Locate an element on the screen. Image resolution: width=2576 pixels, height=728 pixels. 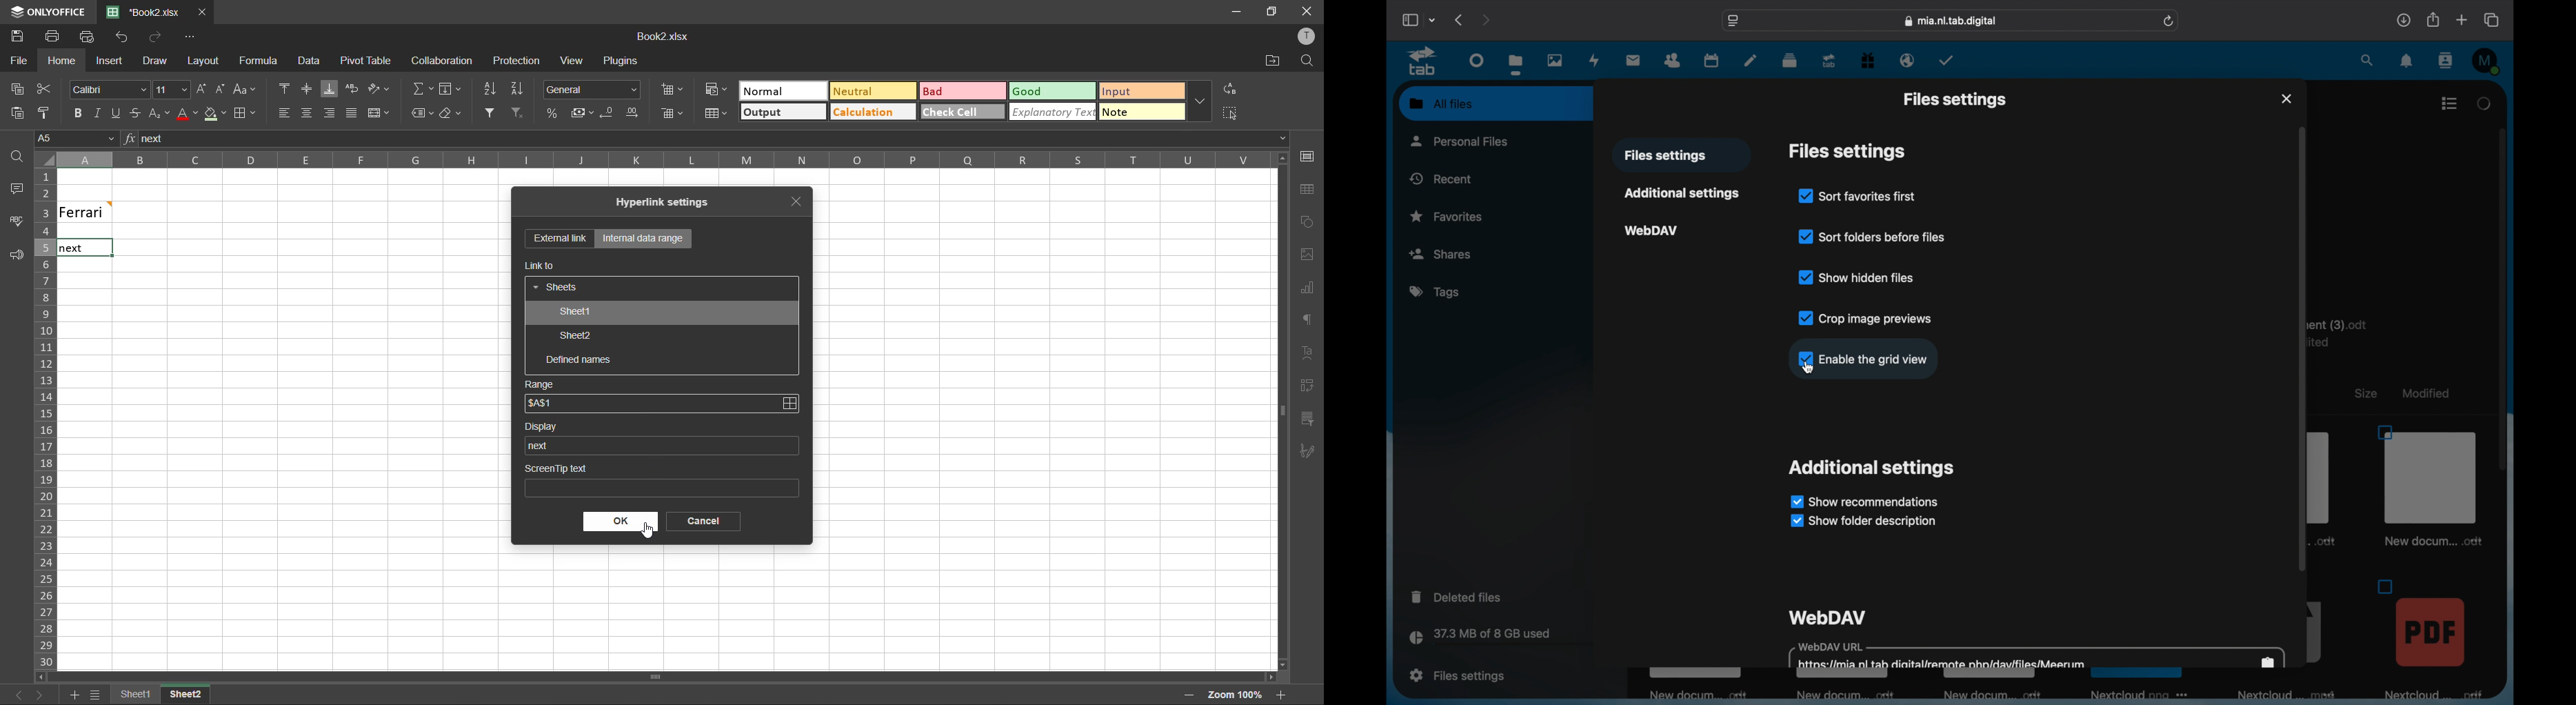
tab is located at coordinates (1423, 61).